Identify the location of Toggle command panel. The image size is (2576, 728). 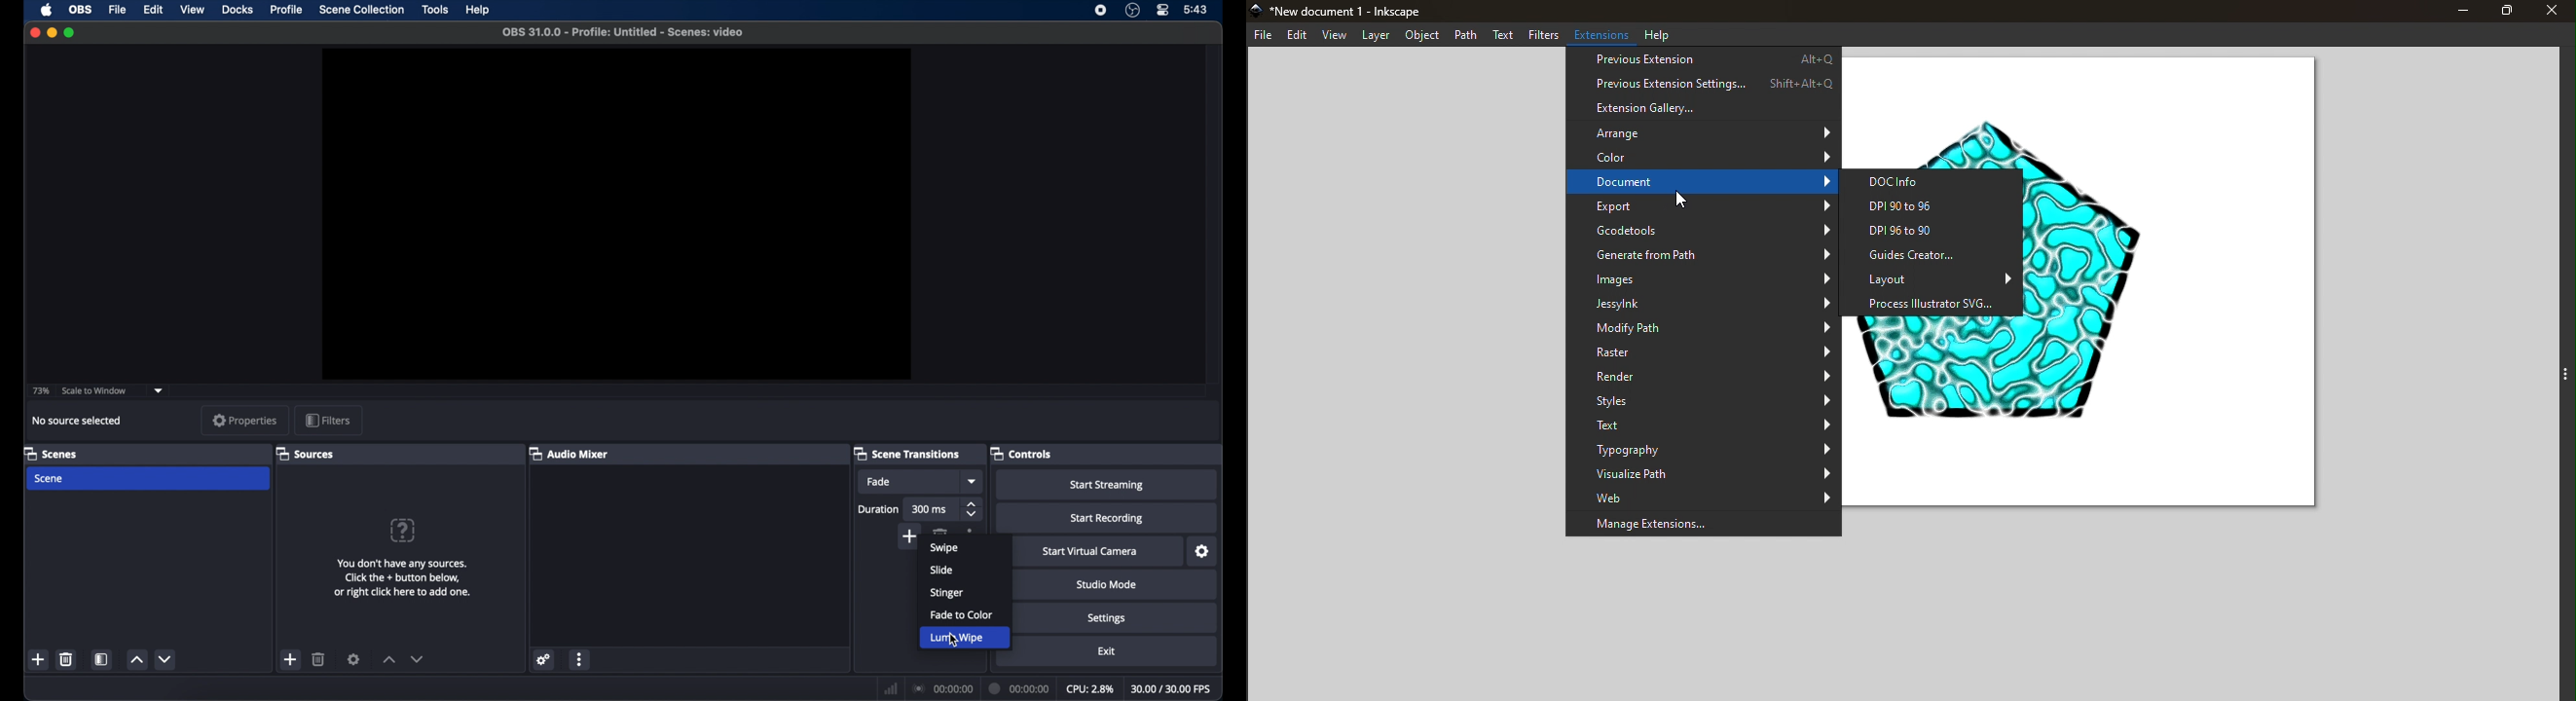
(2559, 376).